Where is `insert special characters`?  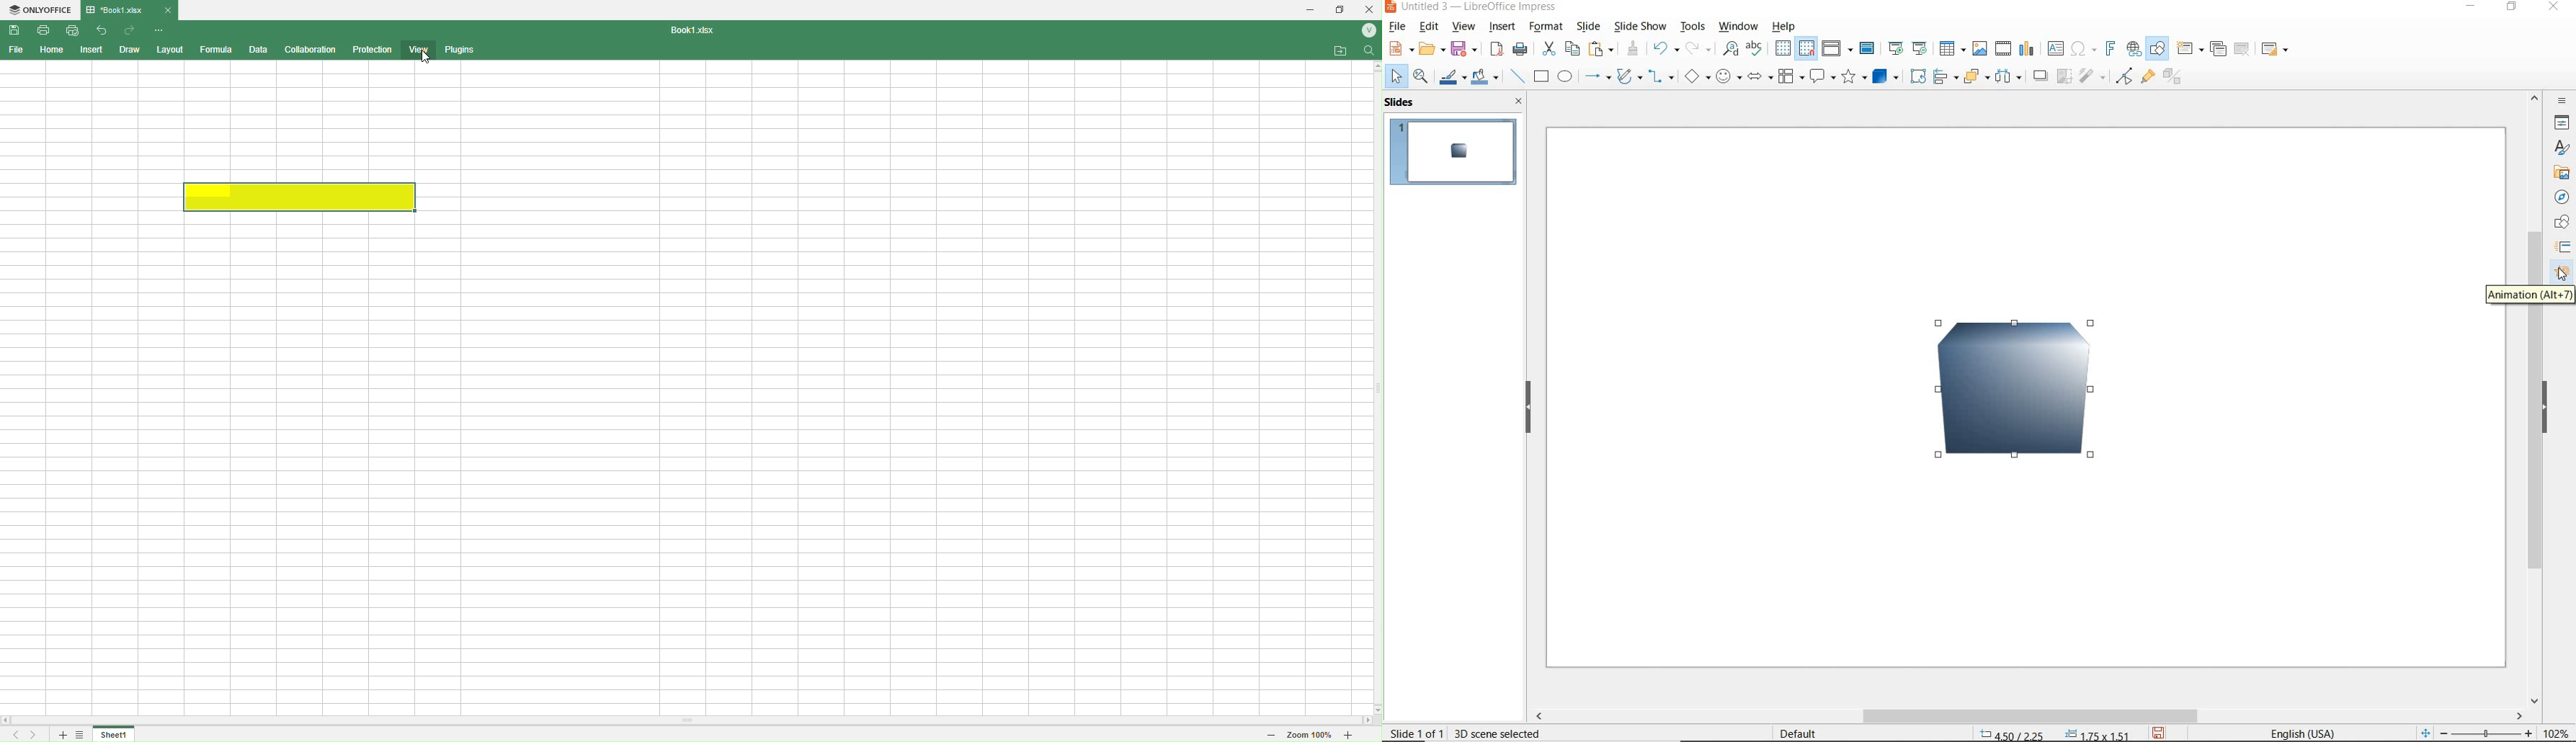 insert special characters is located at coordinates (2082, 49).